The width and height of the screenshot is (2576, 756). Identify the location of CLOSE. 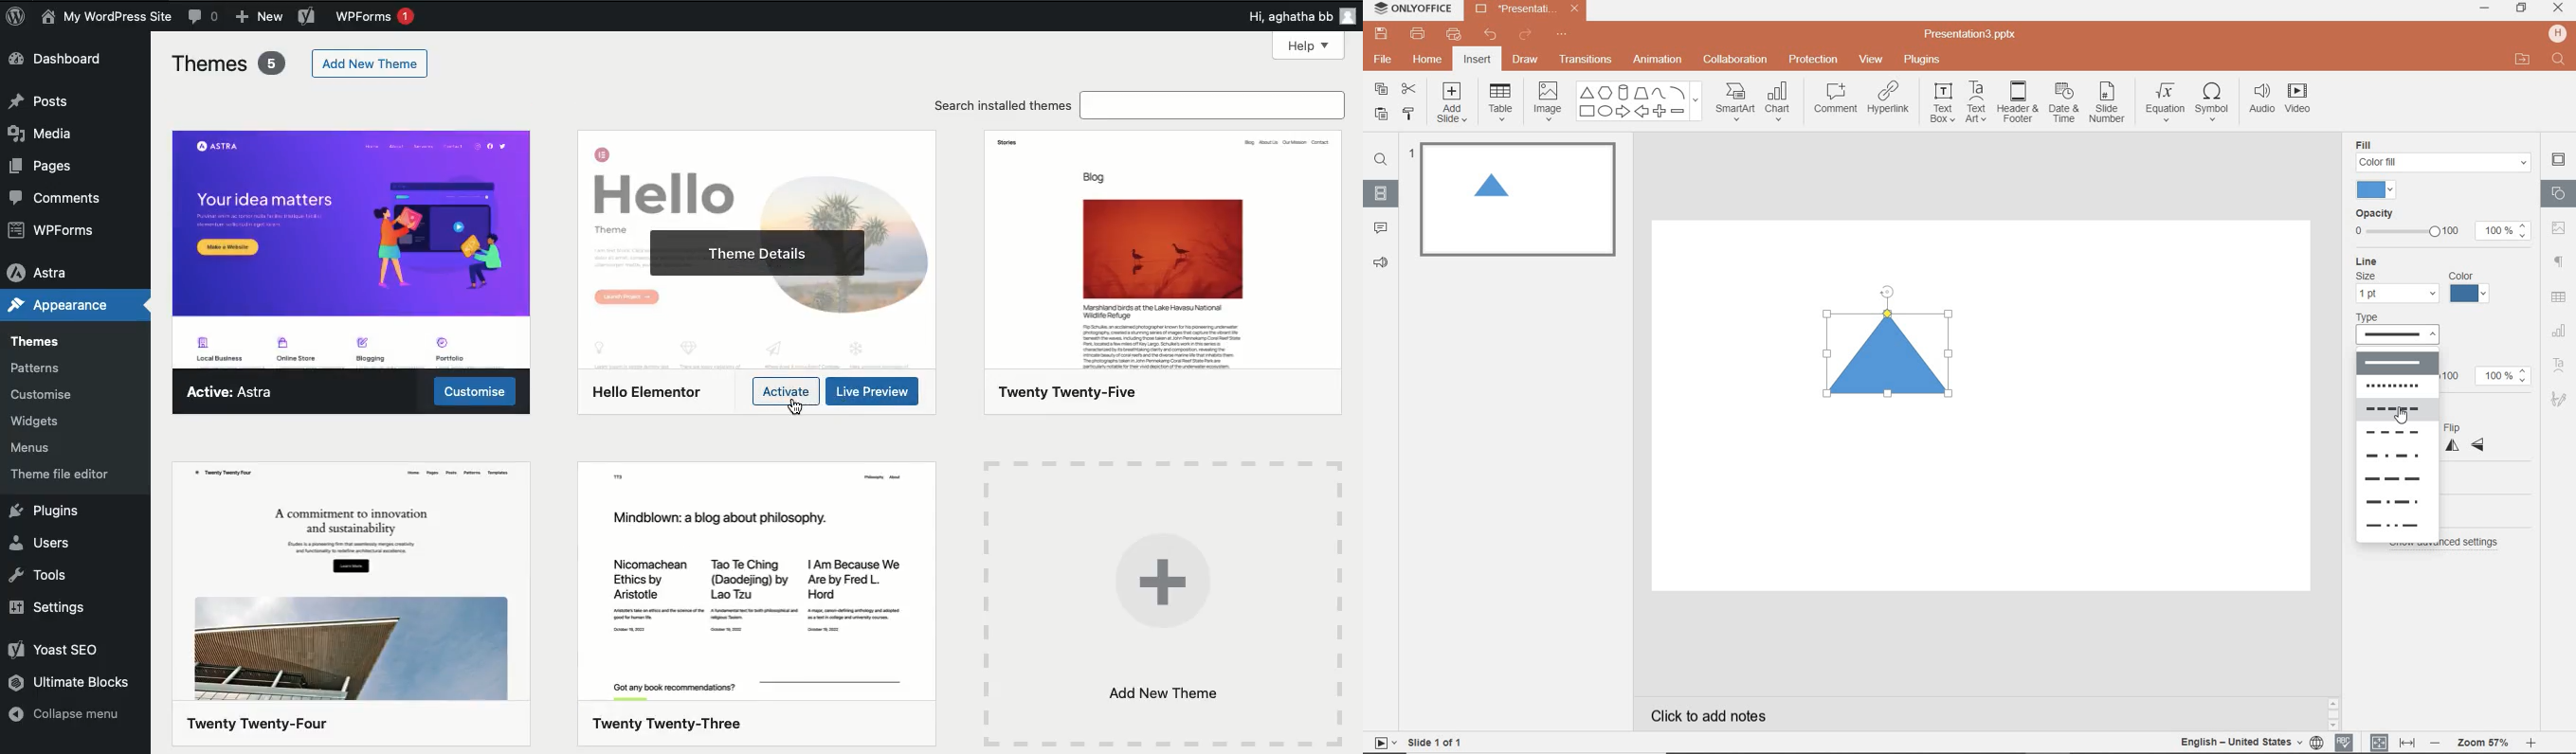
(2559, 9).